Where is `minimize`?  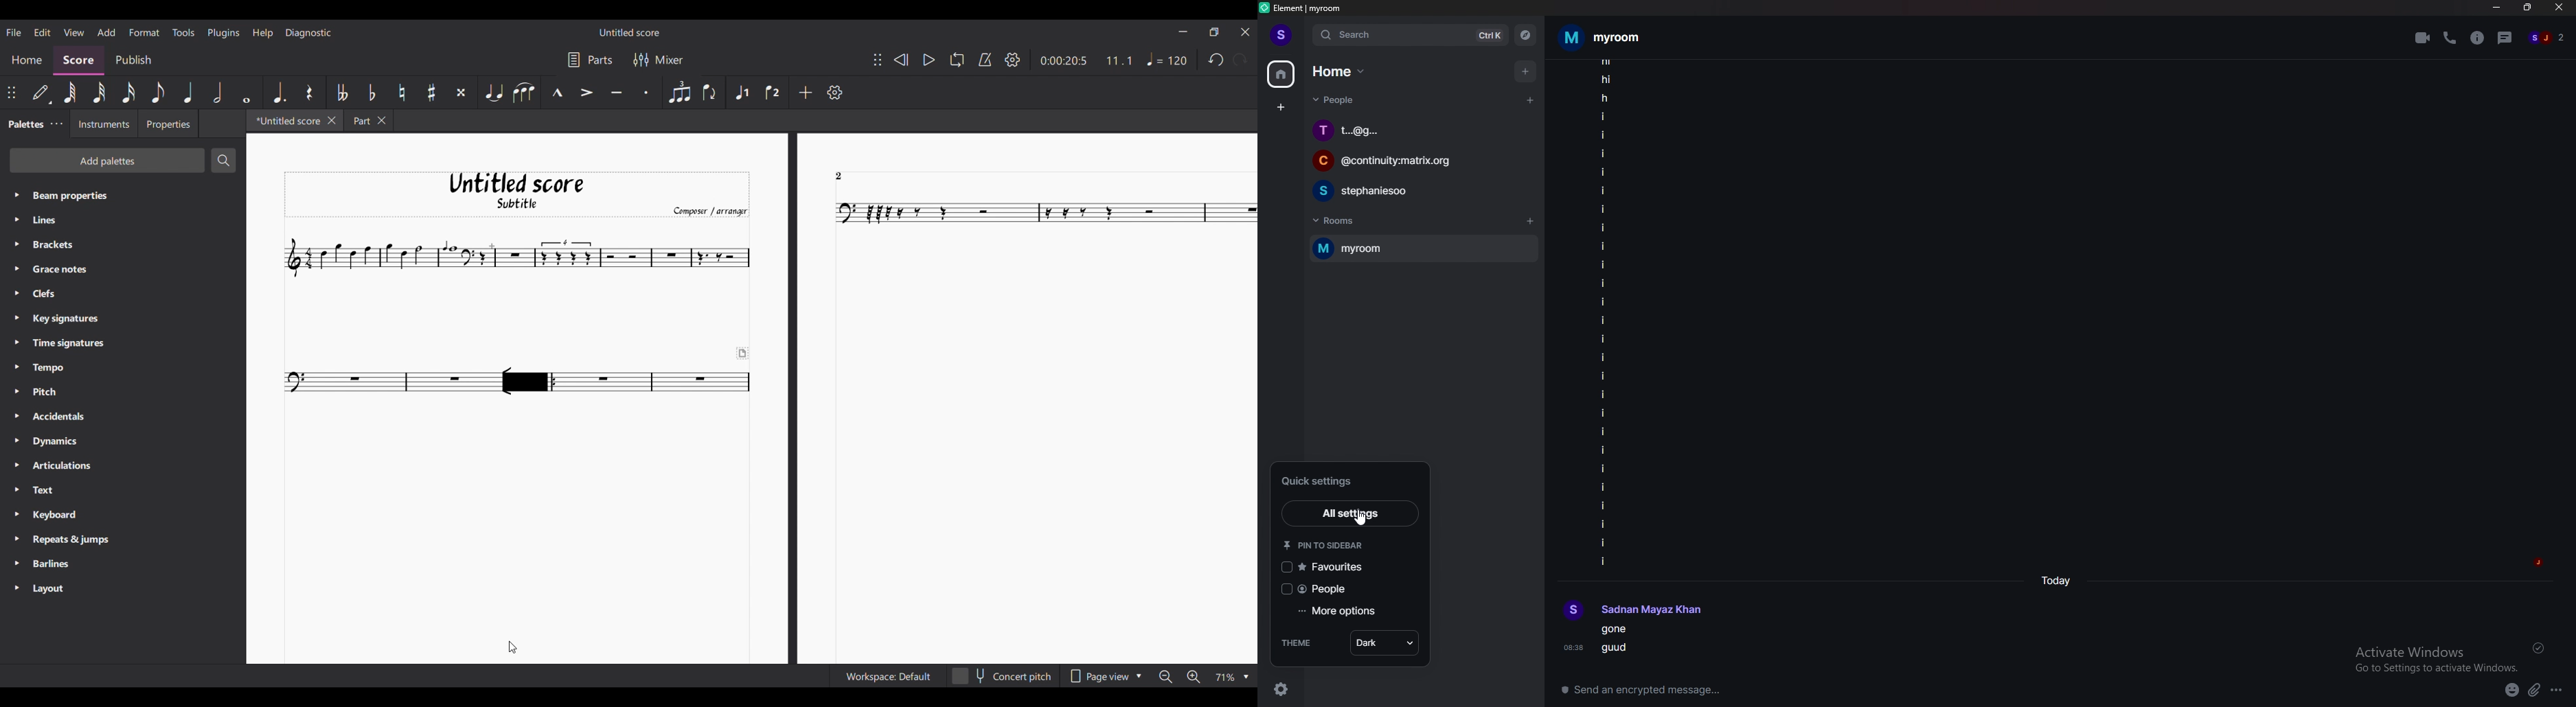
minimize is located at coordinates (2496, 8).